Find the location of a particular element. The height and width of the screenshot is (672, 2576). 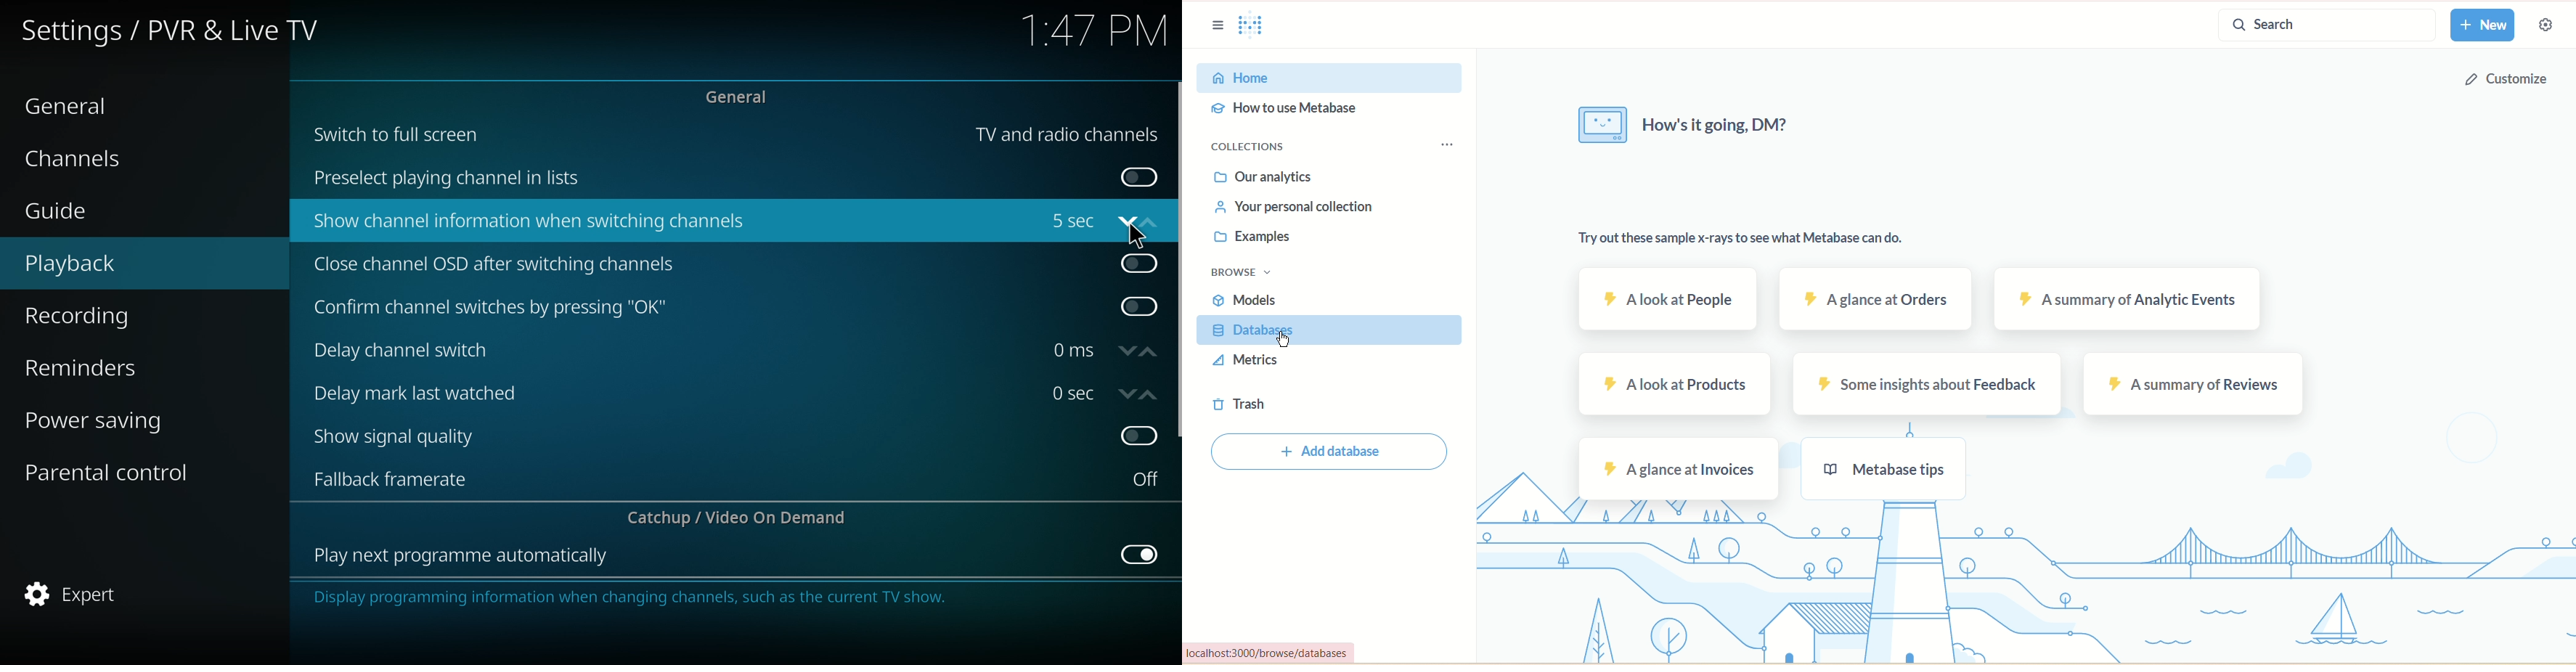

play next program automatically is located at coordinates (462, 557).